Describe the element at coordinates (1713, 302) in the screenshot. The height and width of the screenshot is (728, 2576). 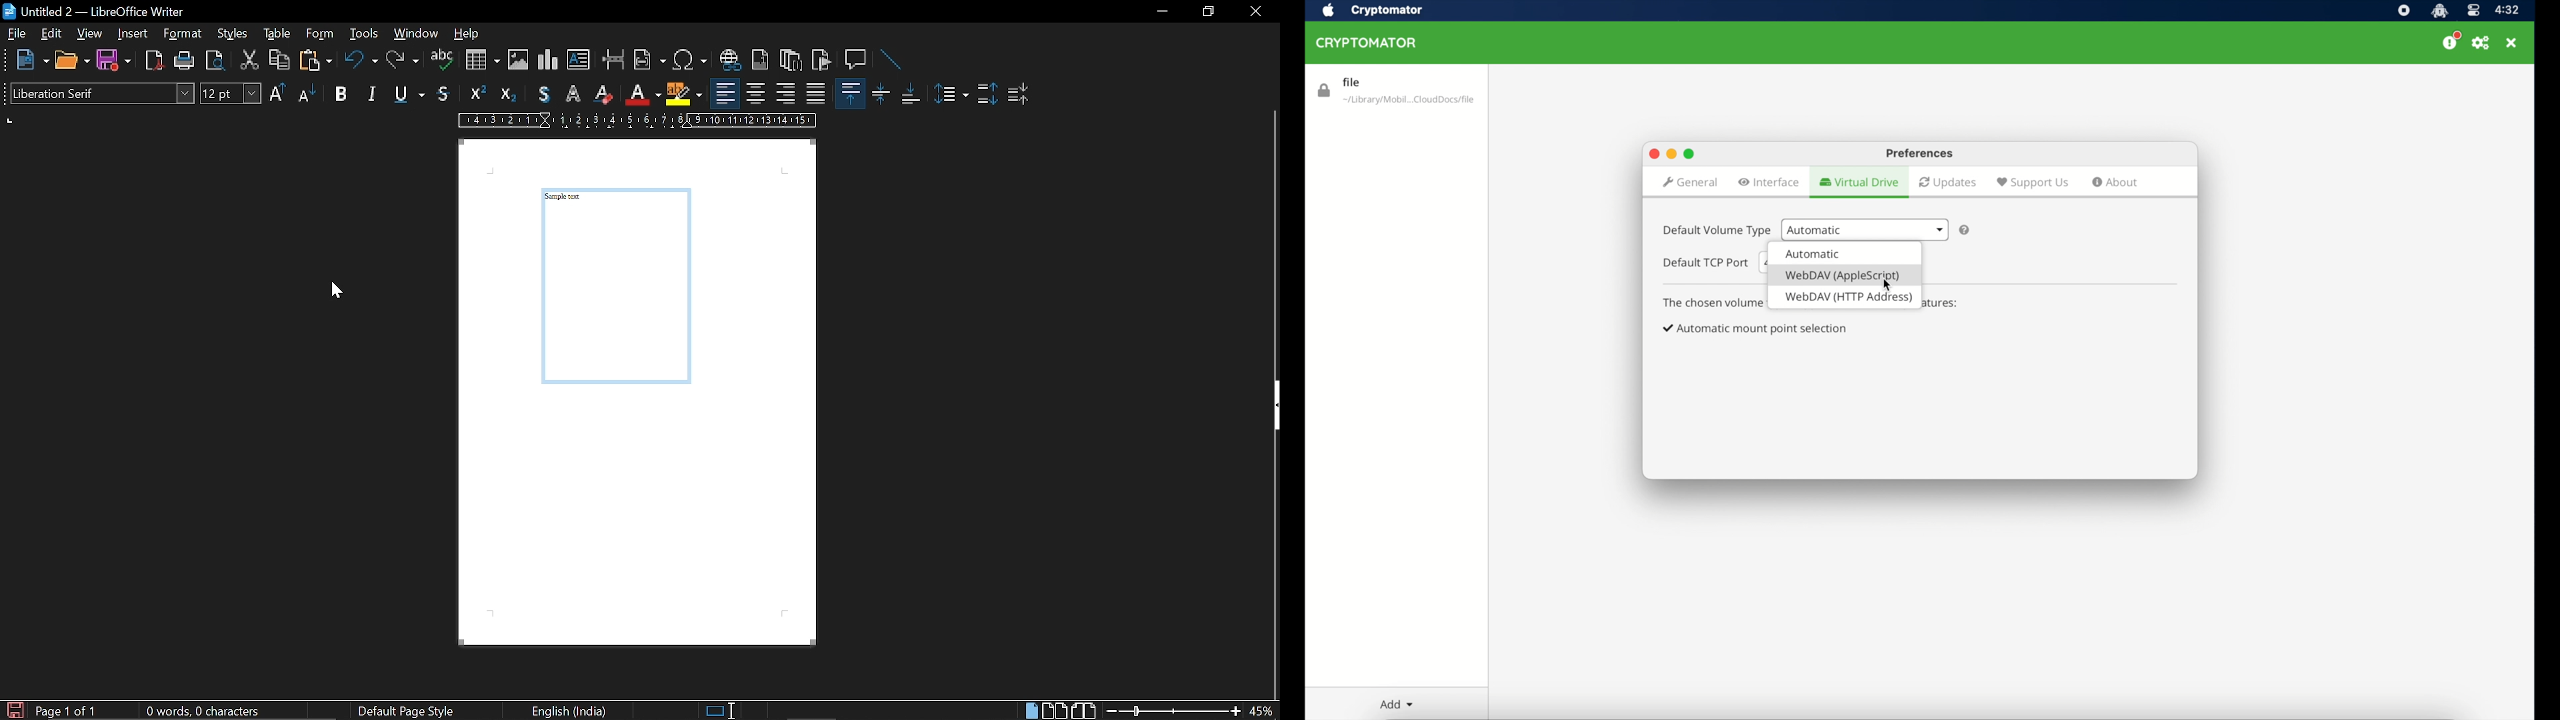
I see `info` at that location.